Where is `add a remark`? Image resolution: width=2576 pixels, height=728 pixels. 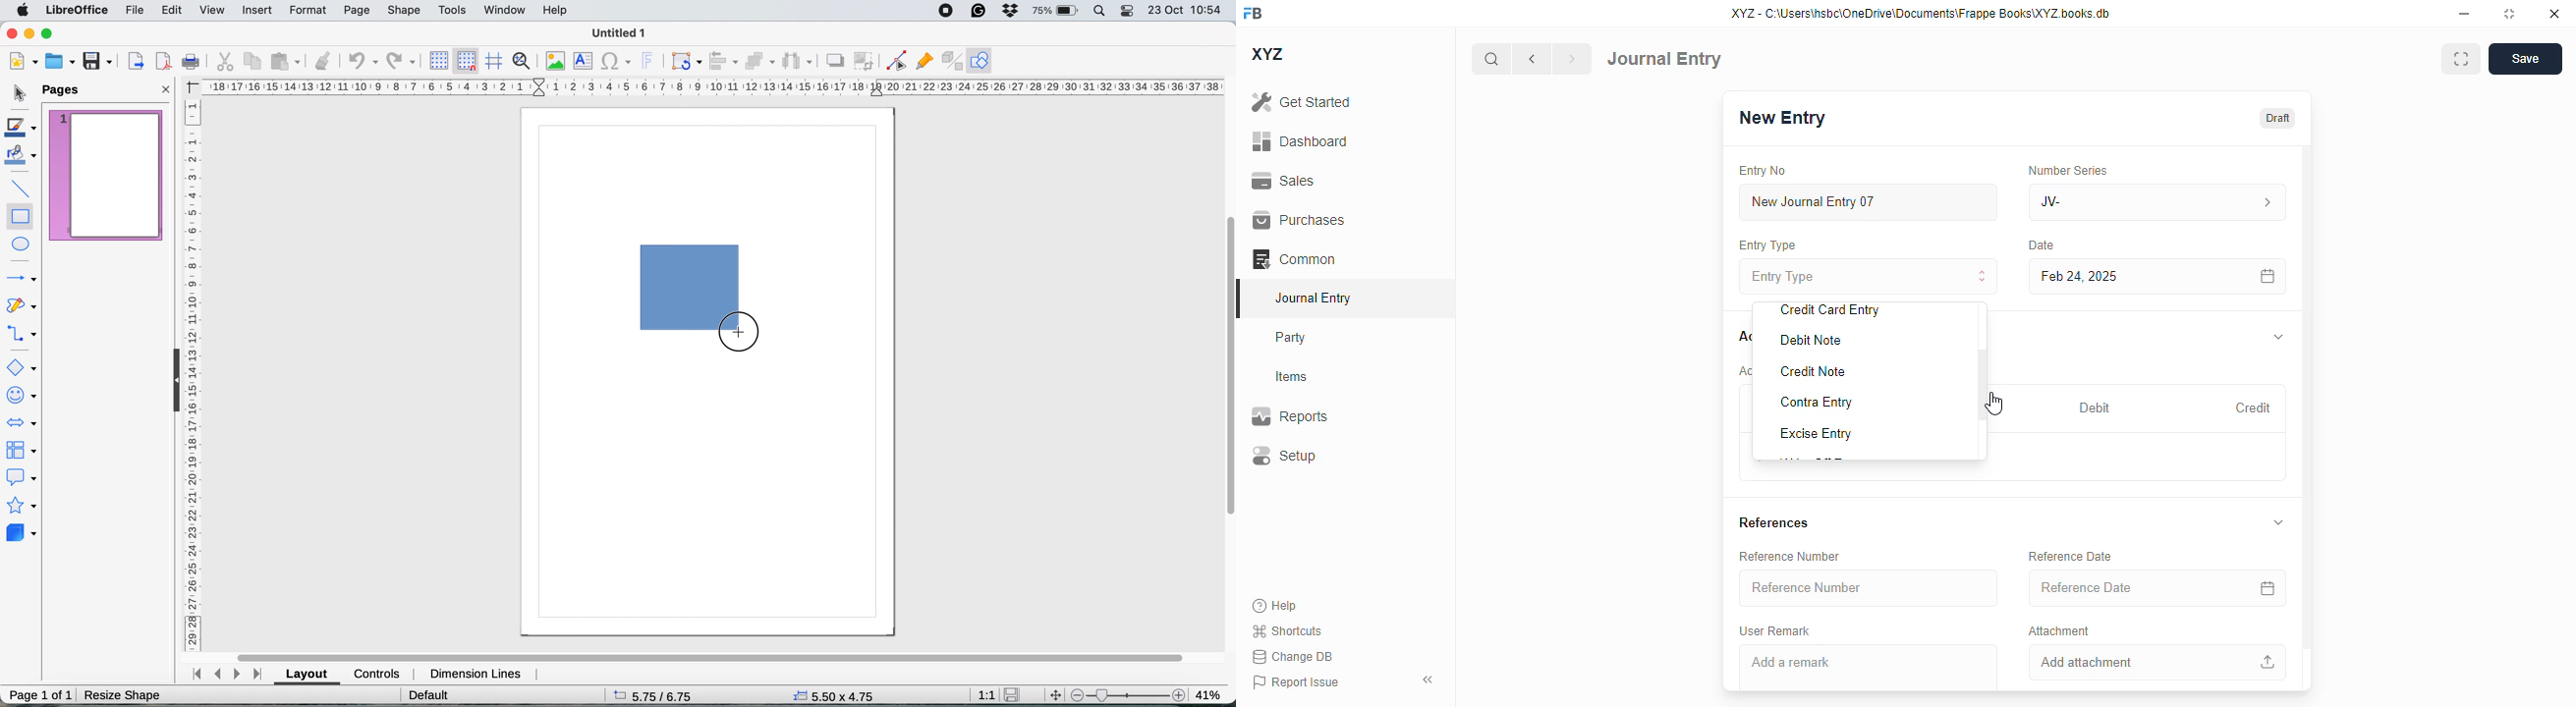 add a remark is located at coordinates (1868, 667).